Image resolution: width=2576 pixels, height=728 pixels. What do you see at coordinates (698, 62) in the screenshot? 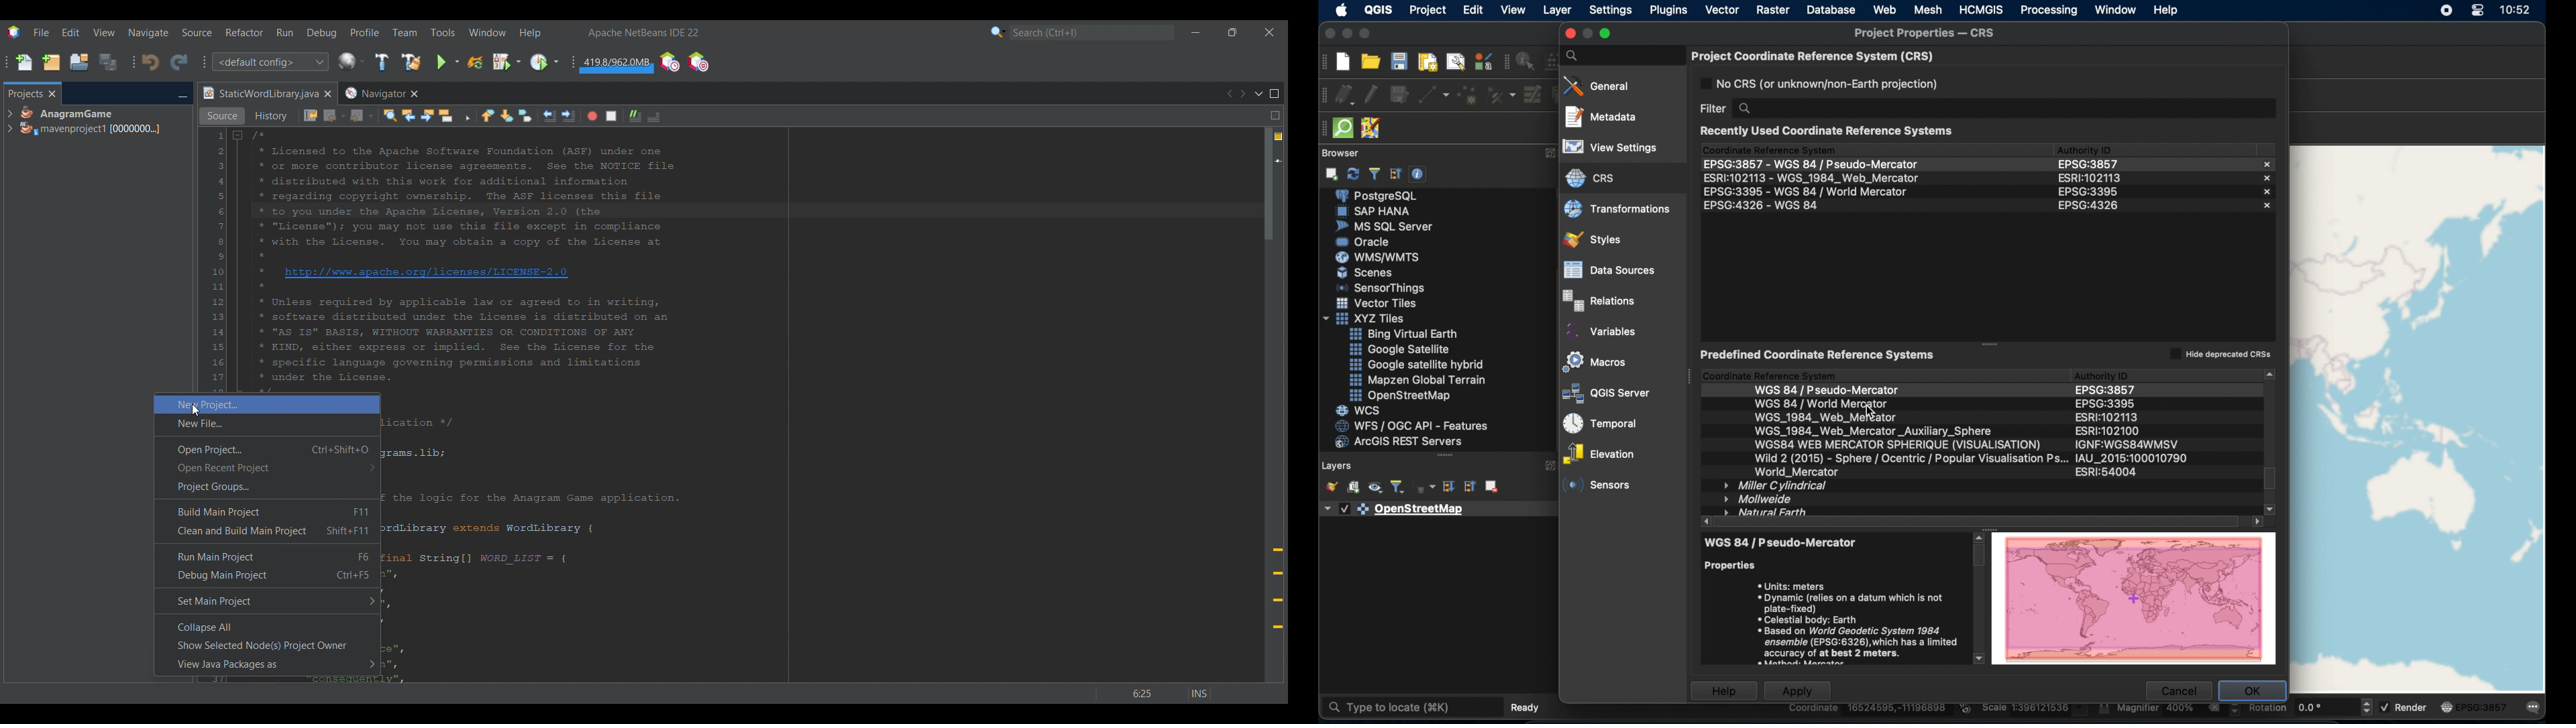
I see `Pause I/O checks` at bounding box center [698, 62].